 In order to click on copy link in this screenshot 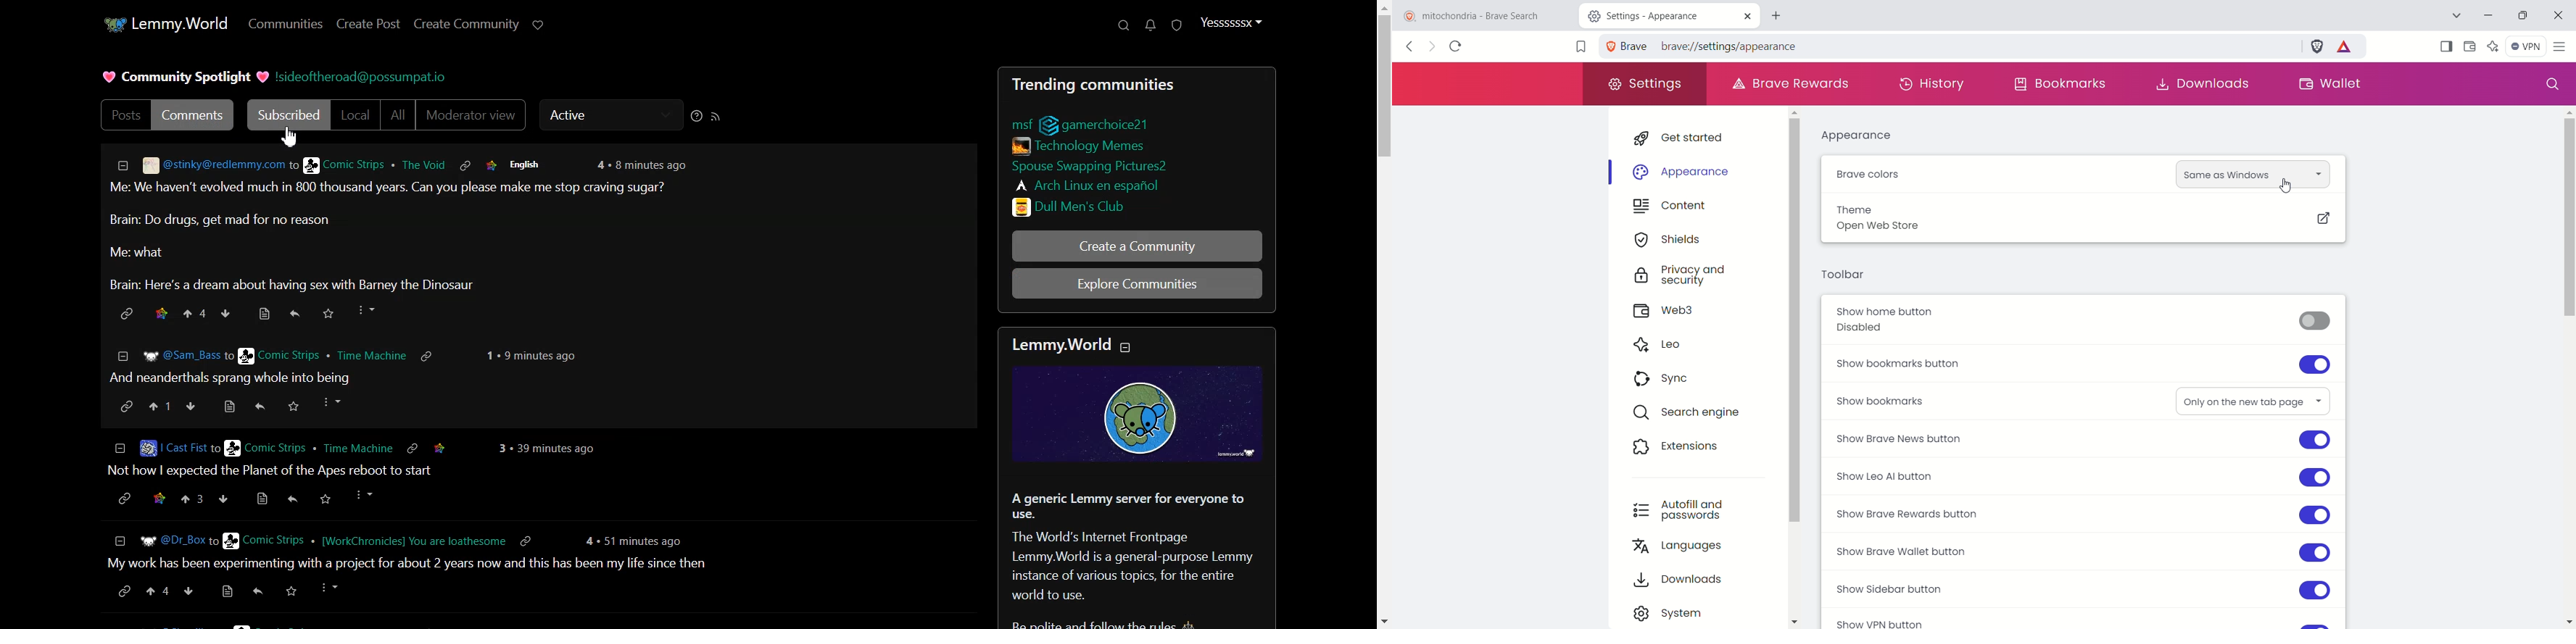, I will do `click(123, 499)`.